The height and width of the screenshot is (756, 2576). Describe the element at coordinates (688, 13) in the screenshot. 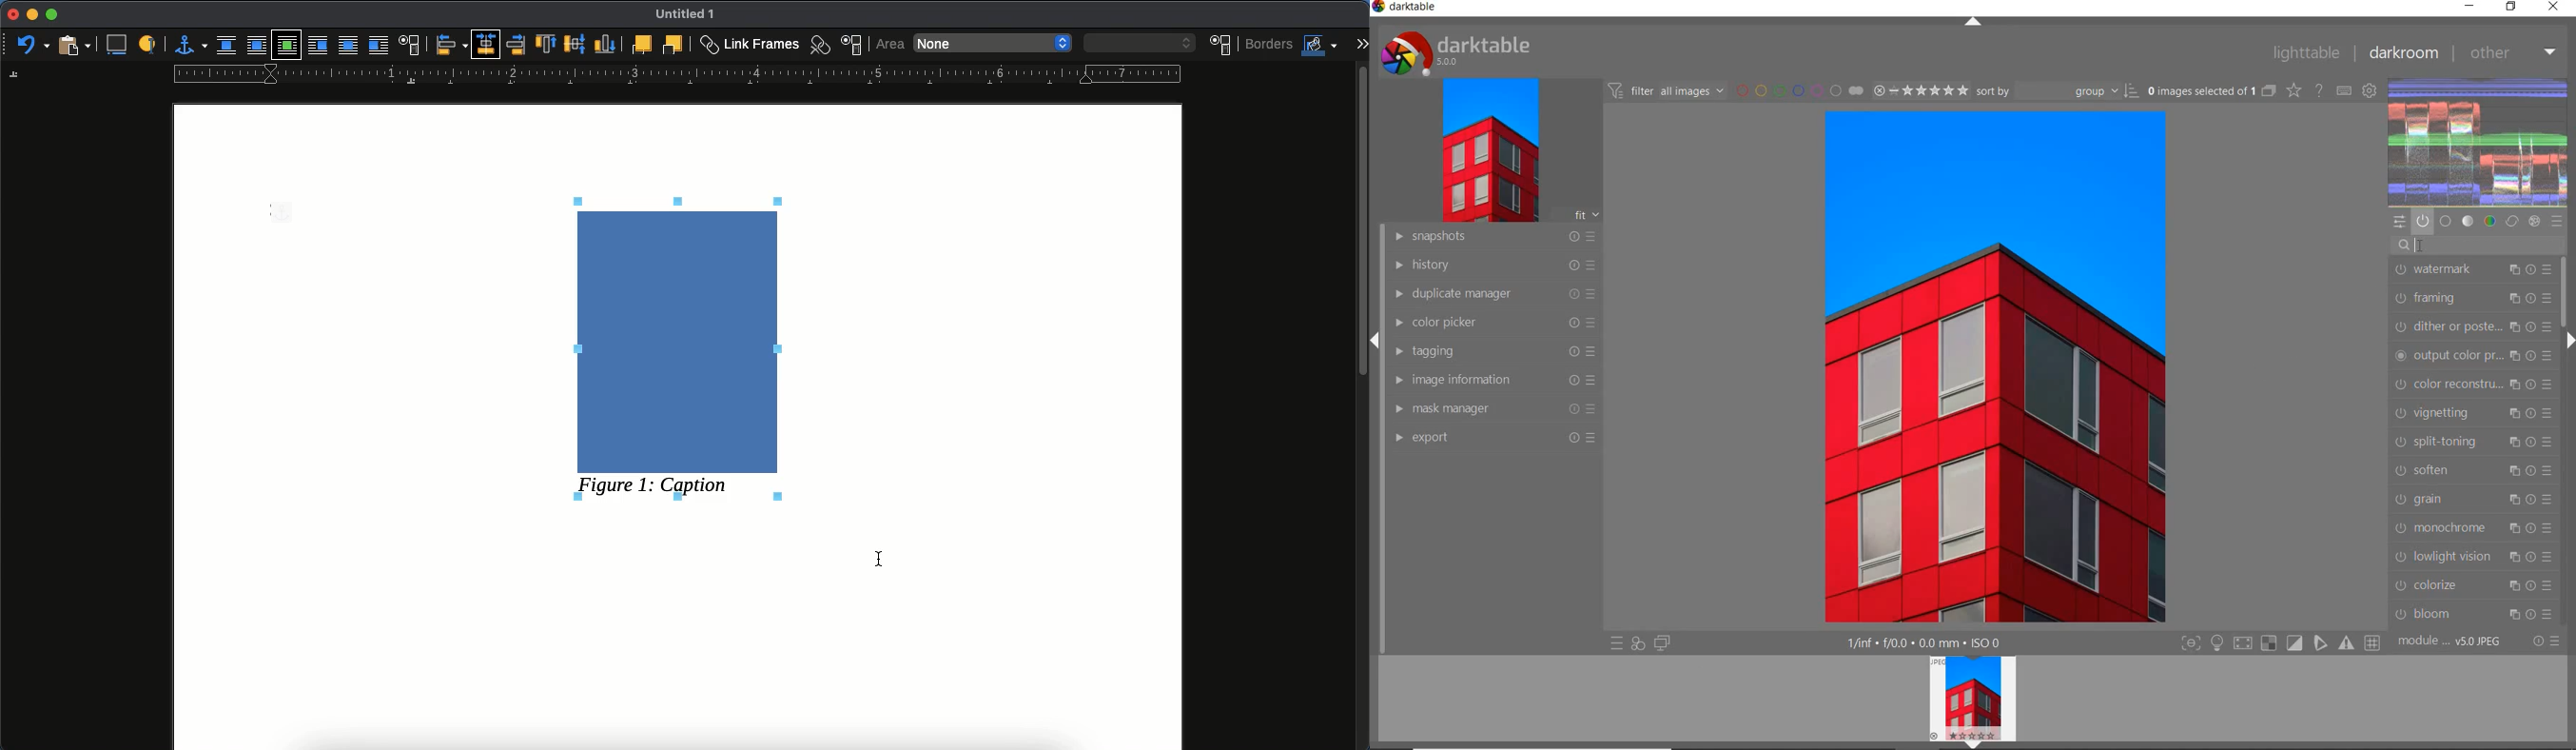

I see `Untiled 1 - name` at that location.